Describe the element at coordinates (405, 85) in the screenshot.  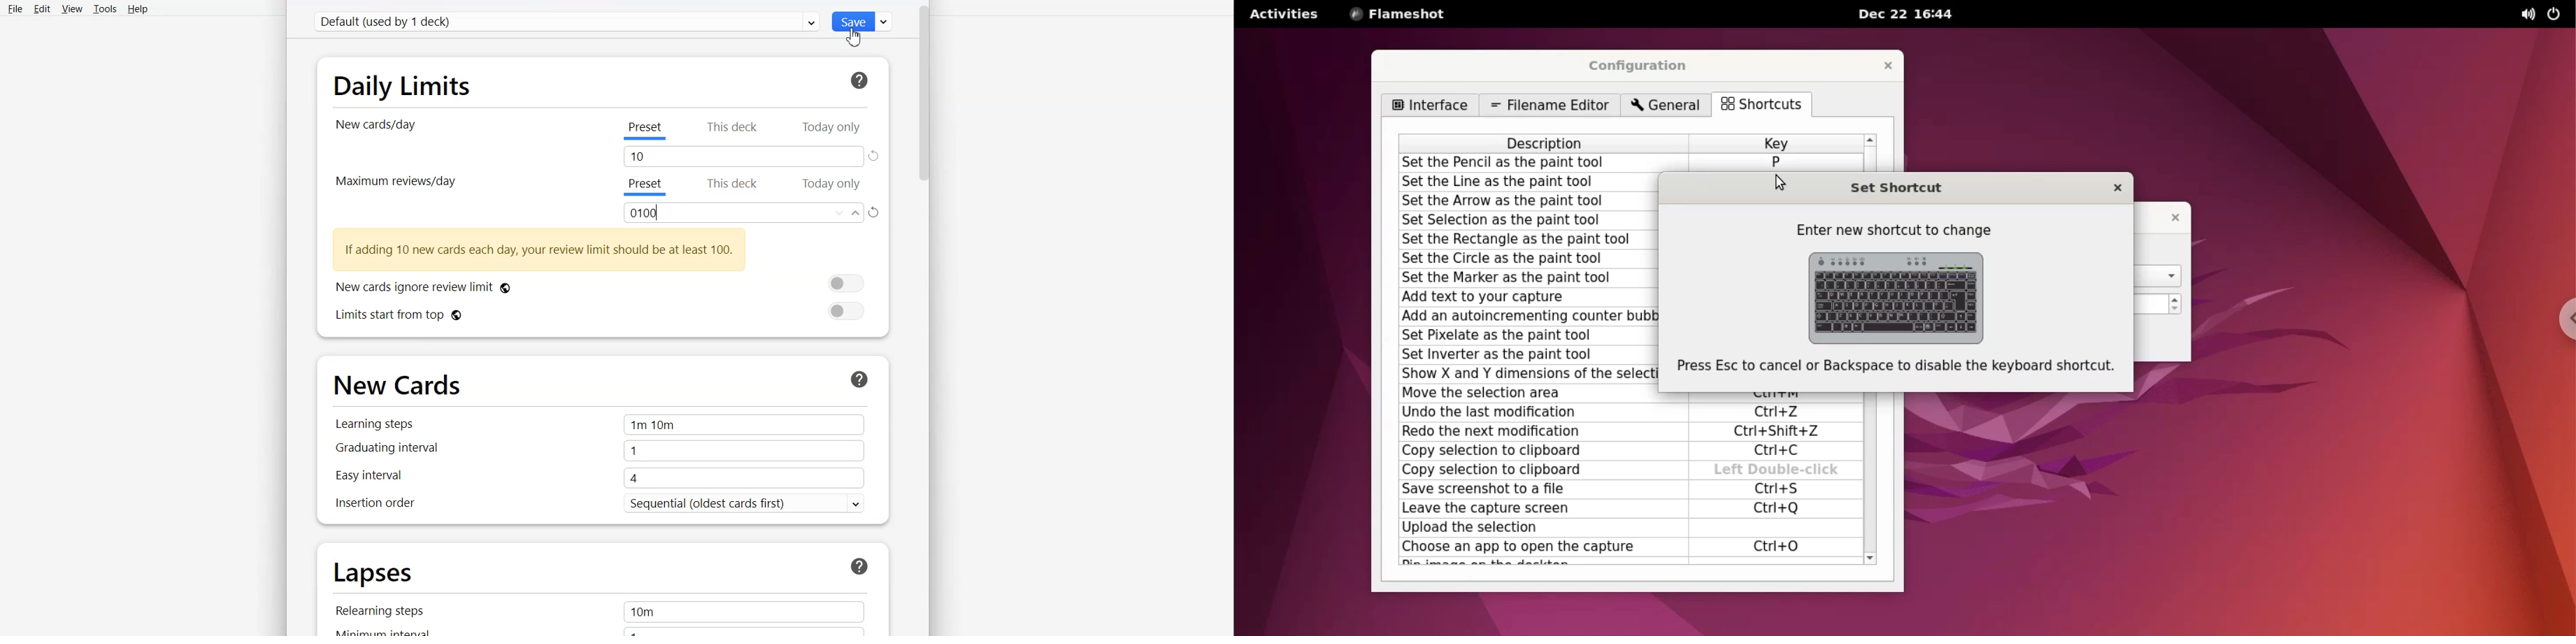
I see `Daily Limits` at that location.